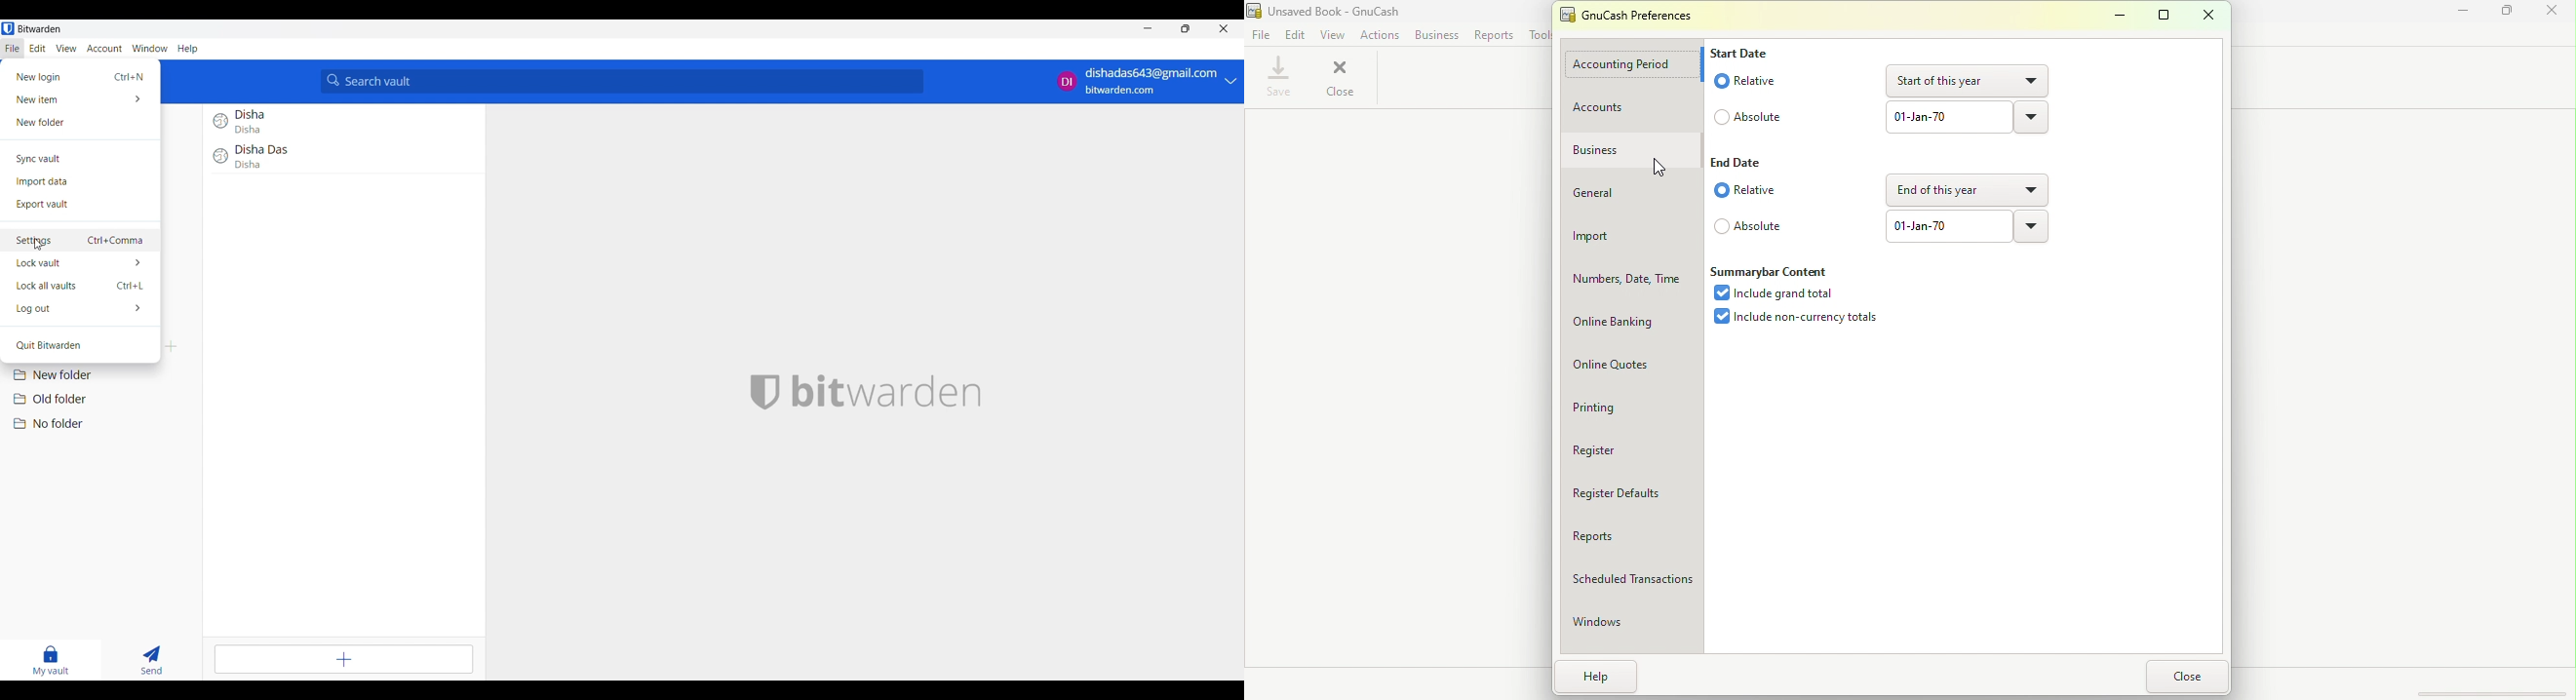 This screenshot has width=2576, height=700. What do you see at coordinates (1438, 35) in the screenshot?
I see `Business` at bounding box center [1438, 35].